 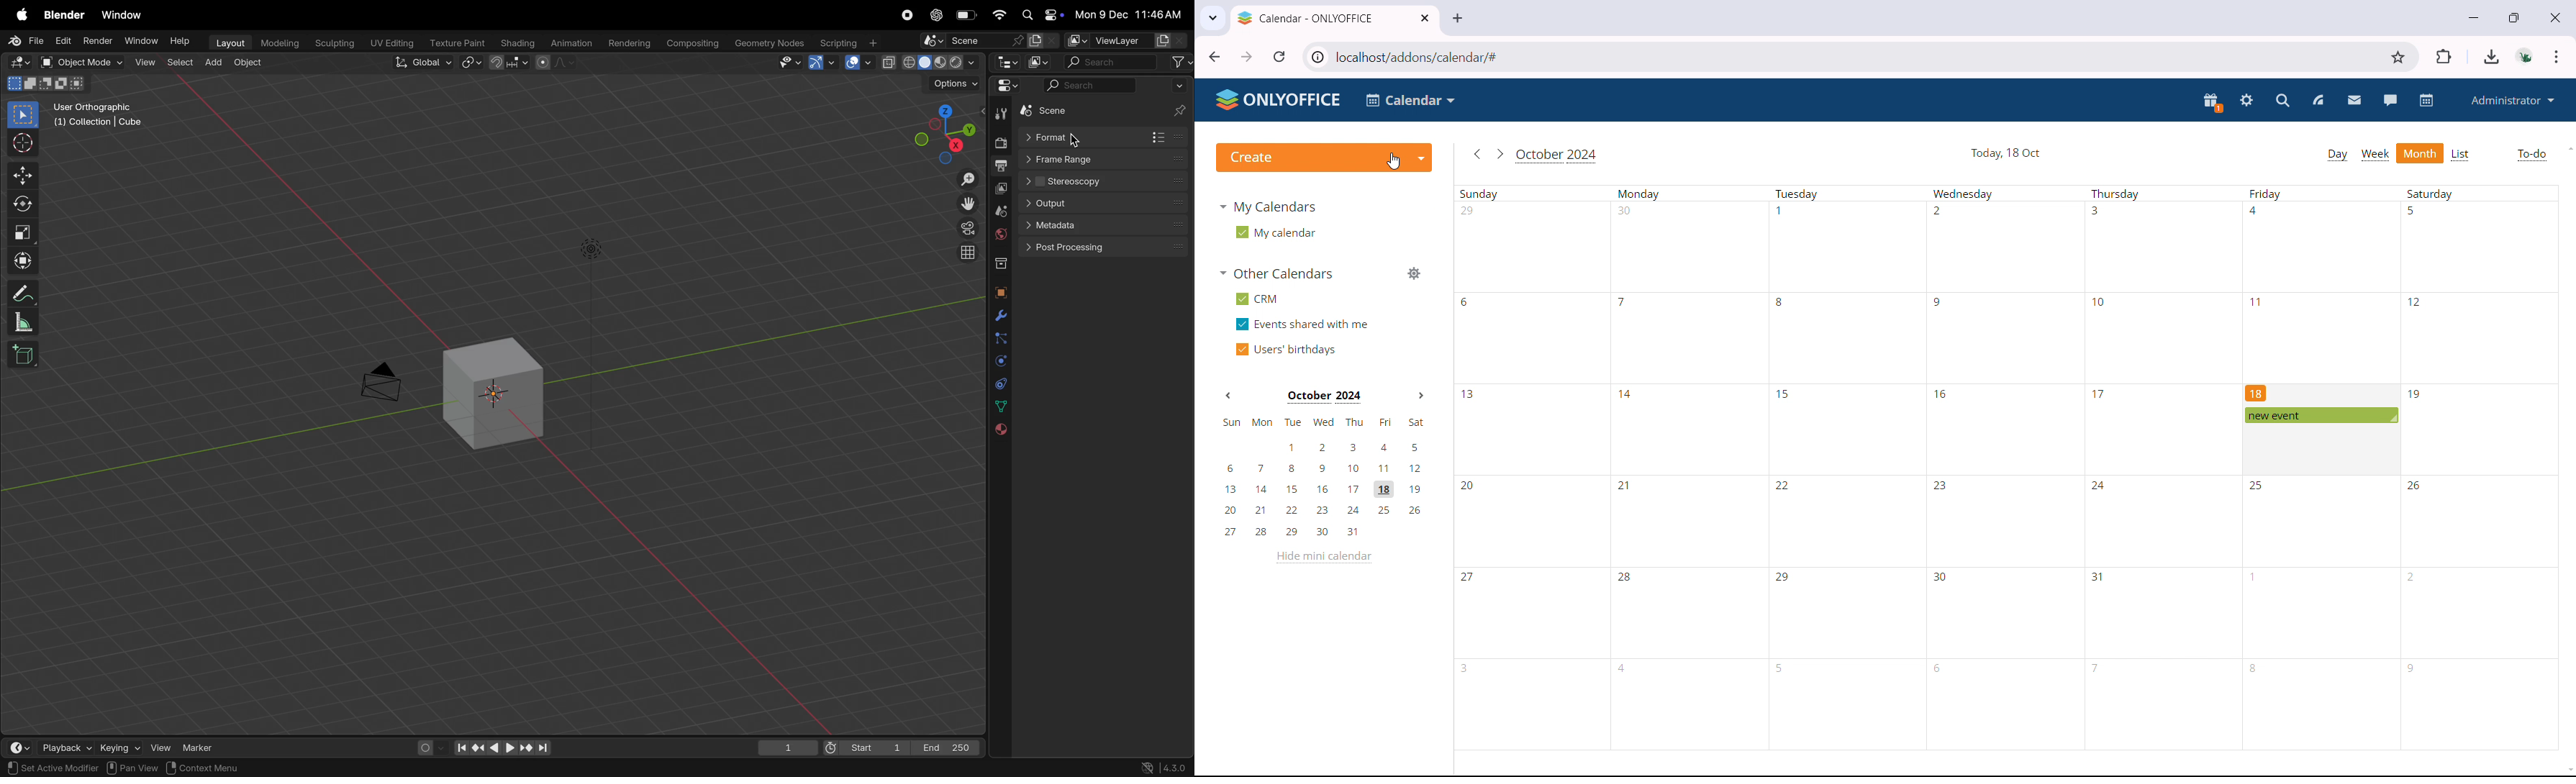 I want to click on scene, so click(x=1064, y=109).